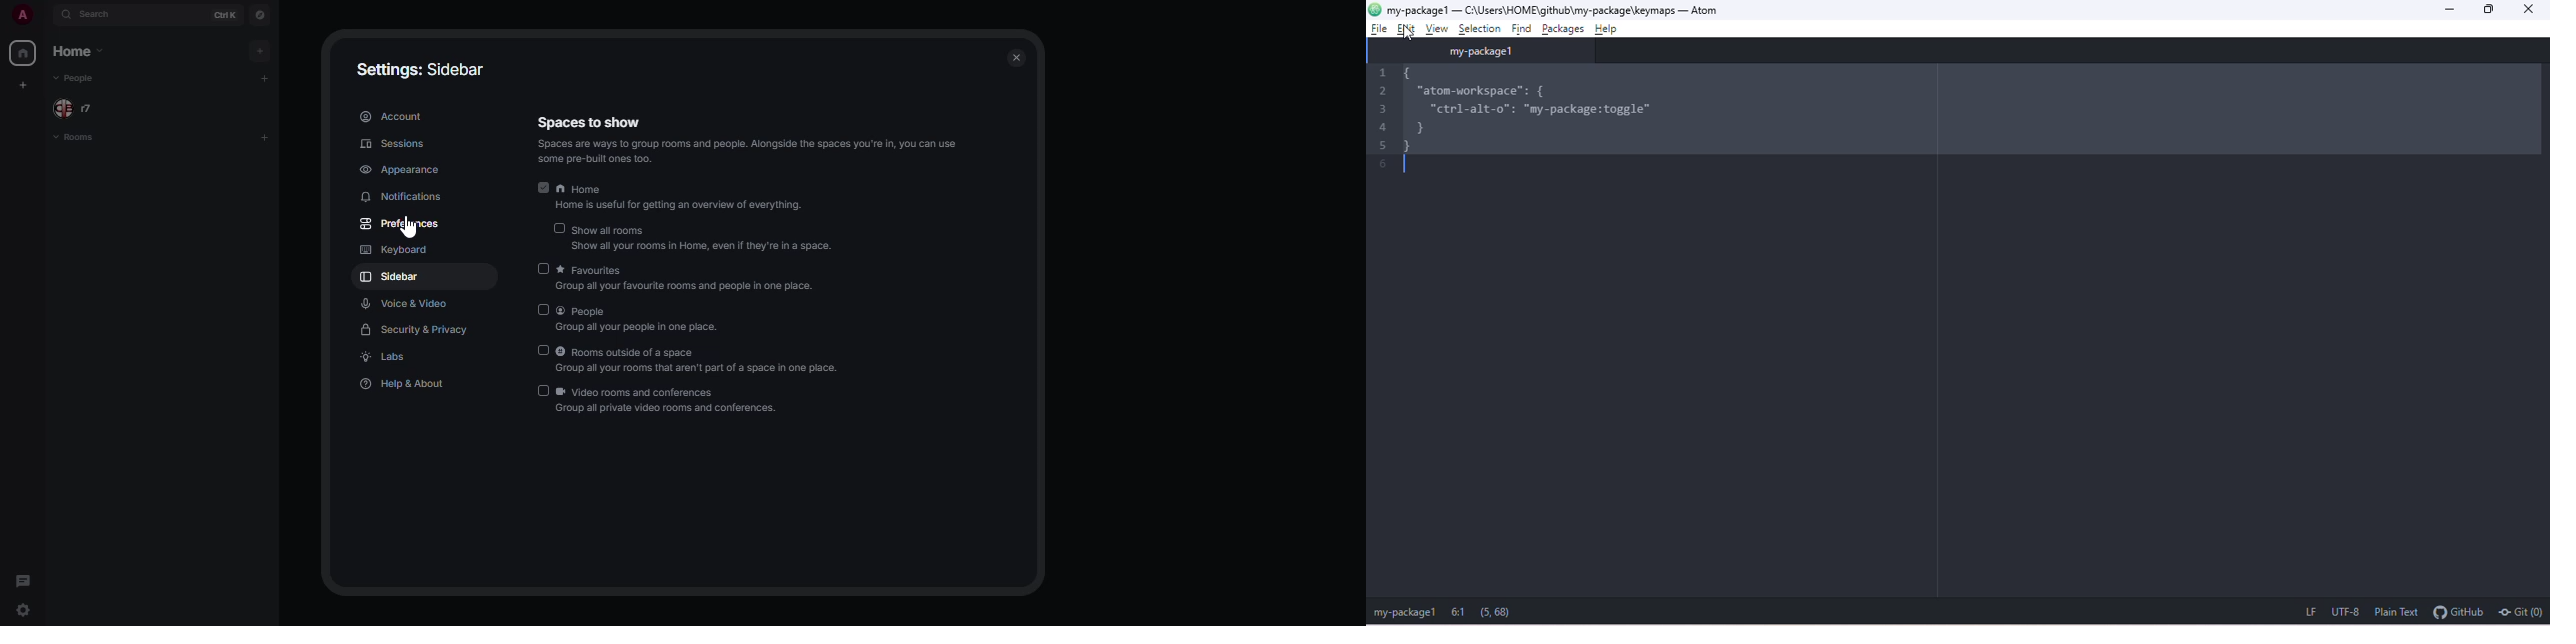 This screenshot has width=2576, height=644. Describe the element at coordinates (543, 390) in the screenshot. I see `disabled` at that location.